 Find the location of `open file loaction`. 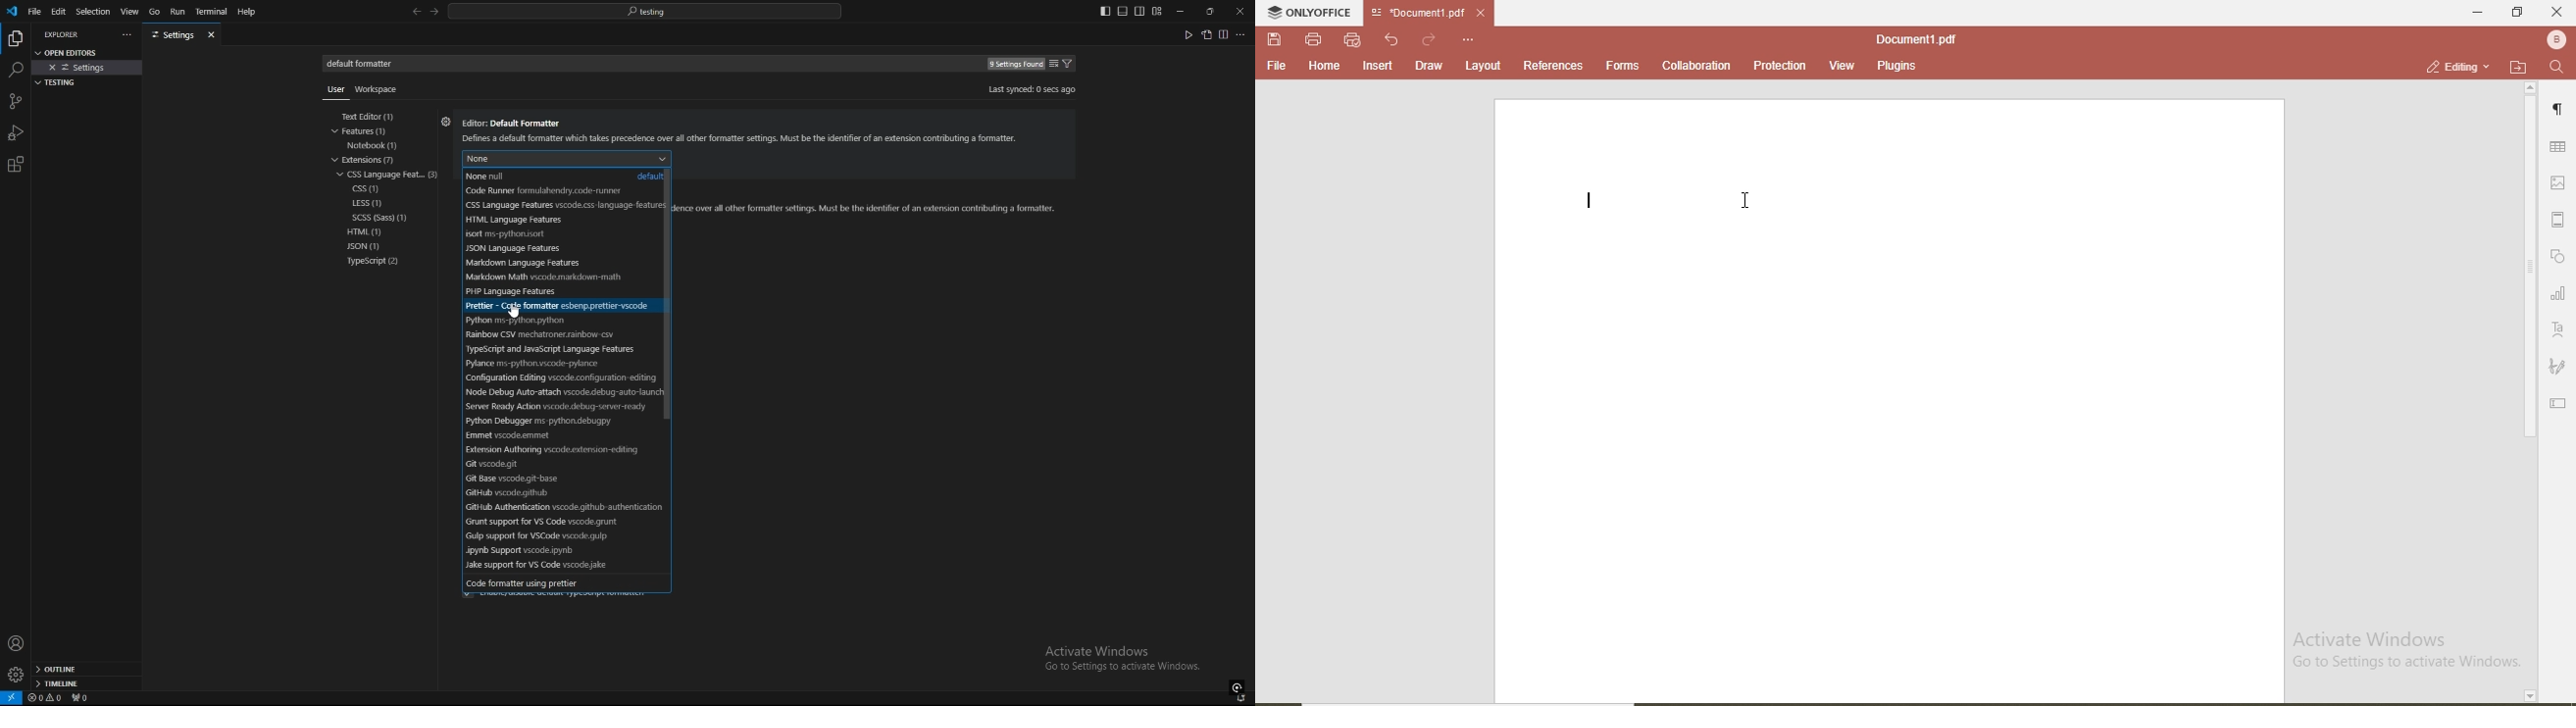

open file loaction is located at coordinates (2514, 66).